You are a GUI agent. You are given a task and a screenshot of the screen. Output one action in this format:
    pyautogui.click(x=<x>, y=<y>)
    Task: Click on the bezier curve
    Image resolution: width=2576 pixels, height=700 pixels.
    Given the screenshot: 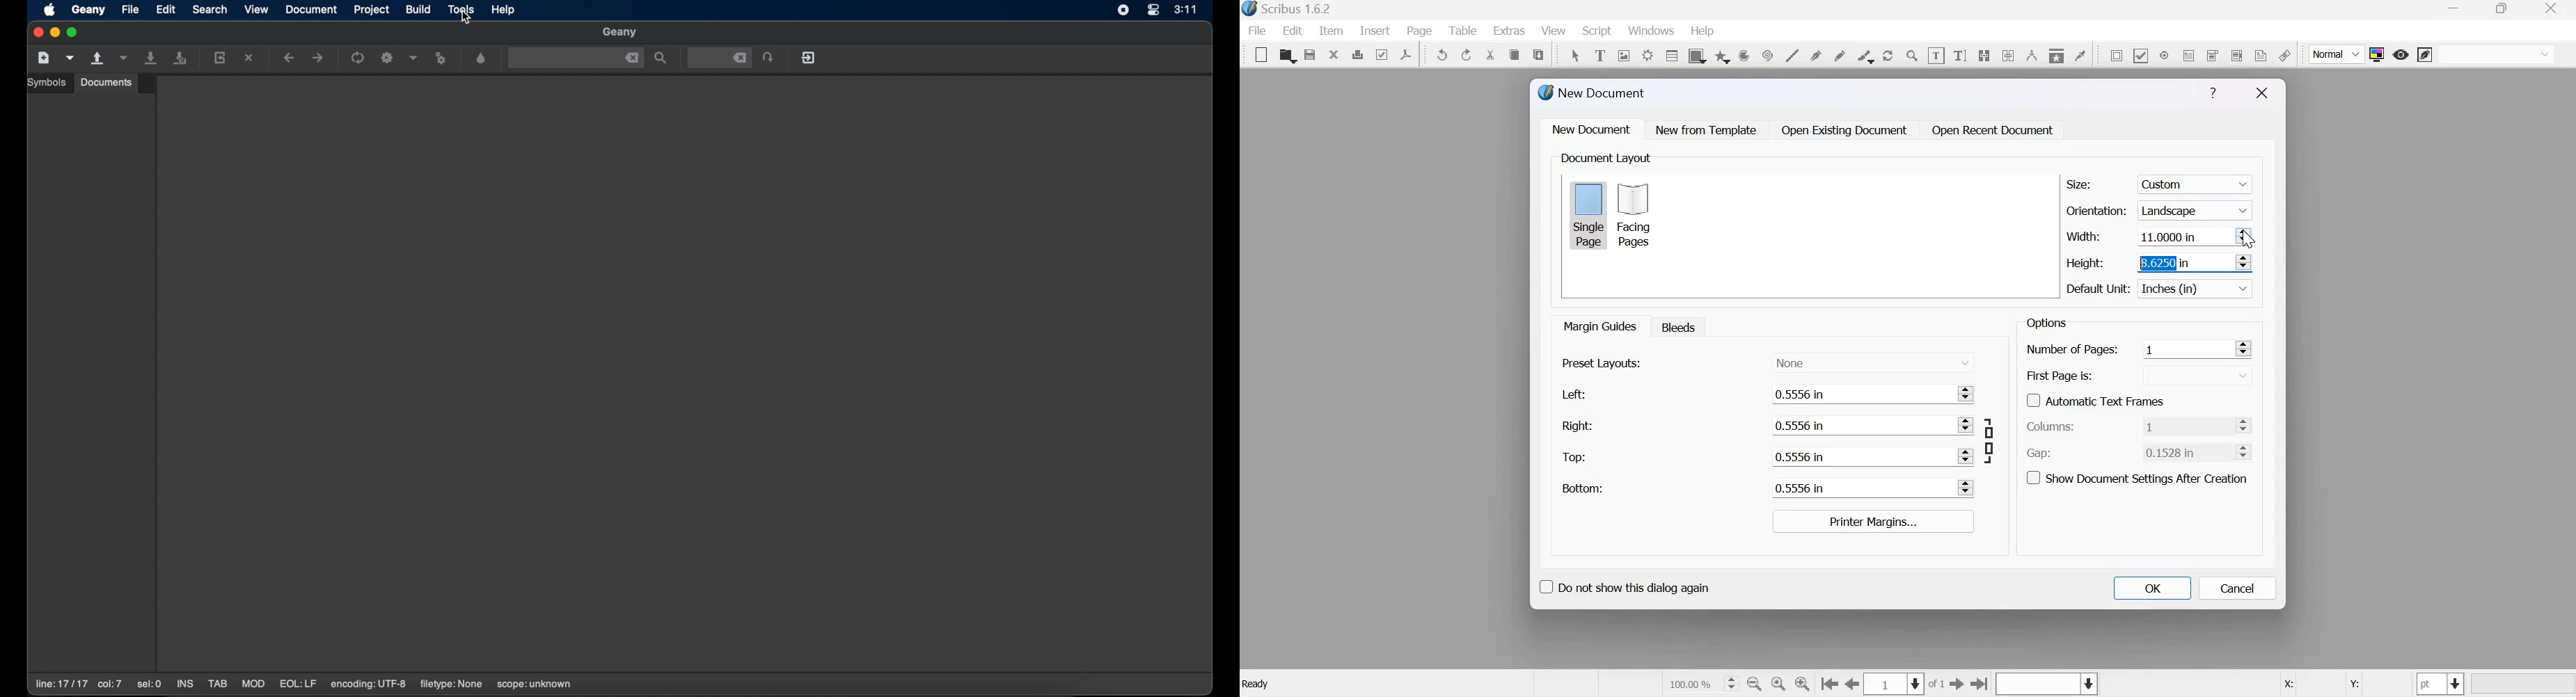 What is the action you would take?
    pyautogui.click(x=1817, y=54)
    